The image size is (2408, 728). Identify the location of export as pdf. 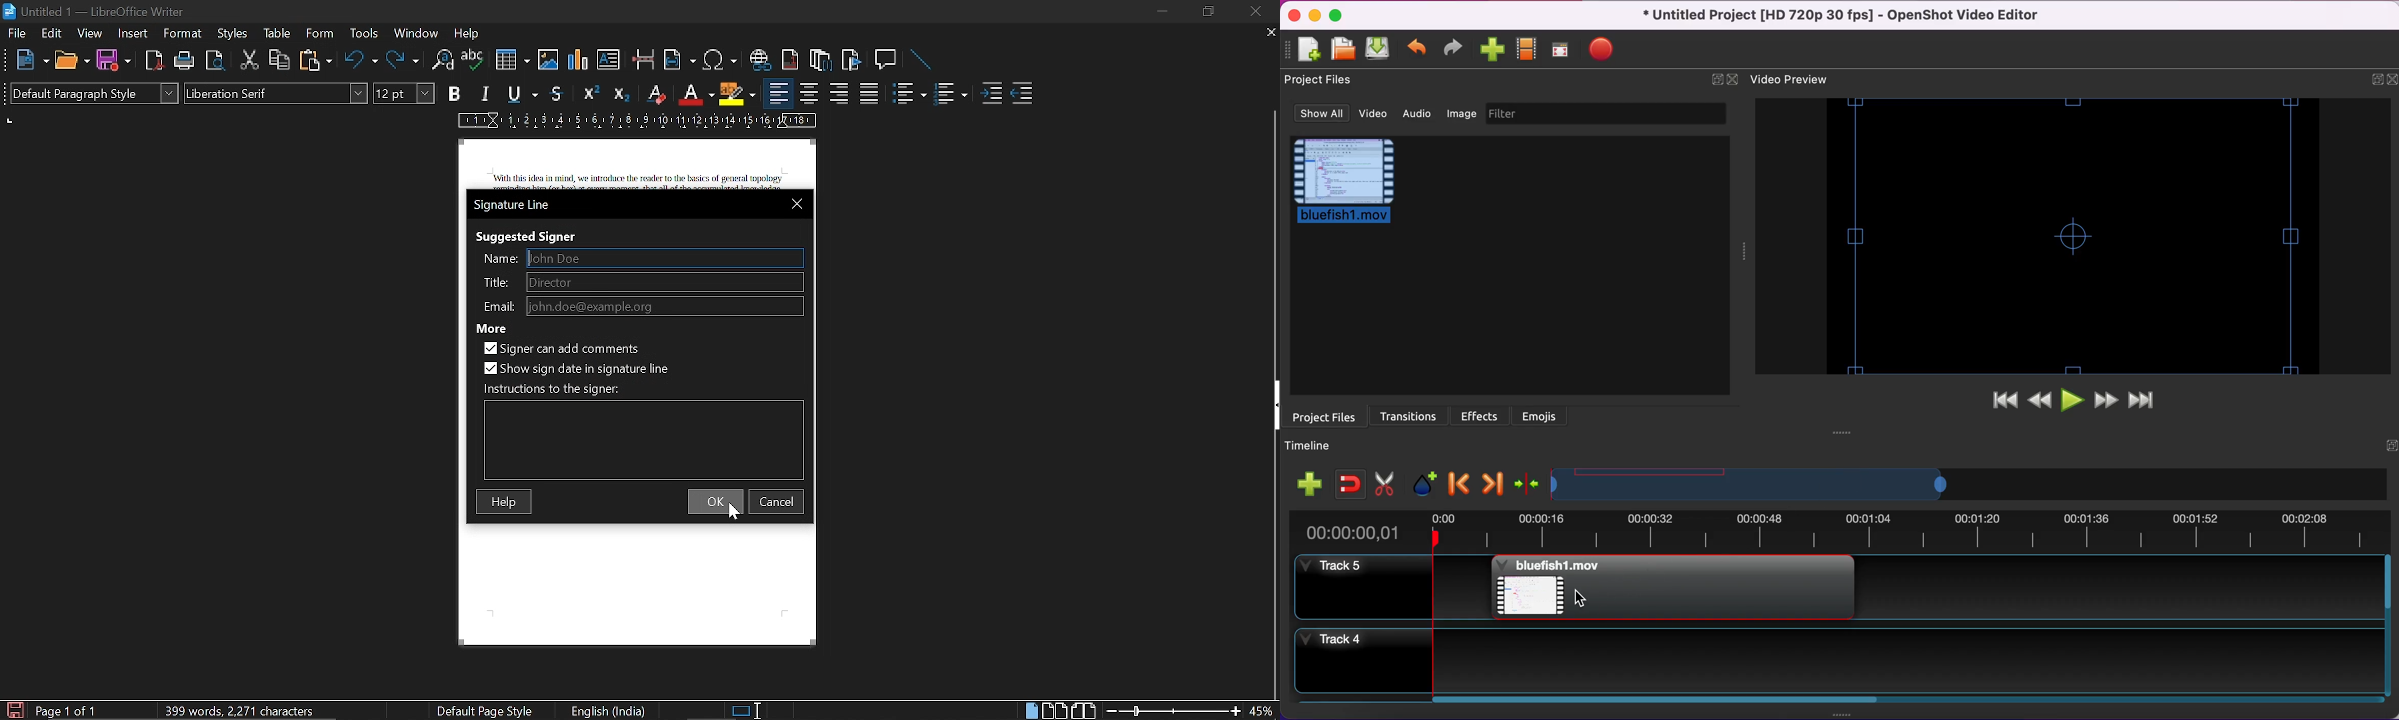
(154, 62).